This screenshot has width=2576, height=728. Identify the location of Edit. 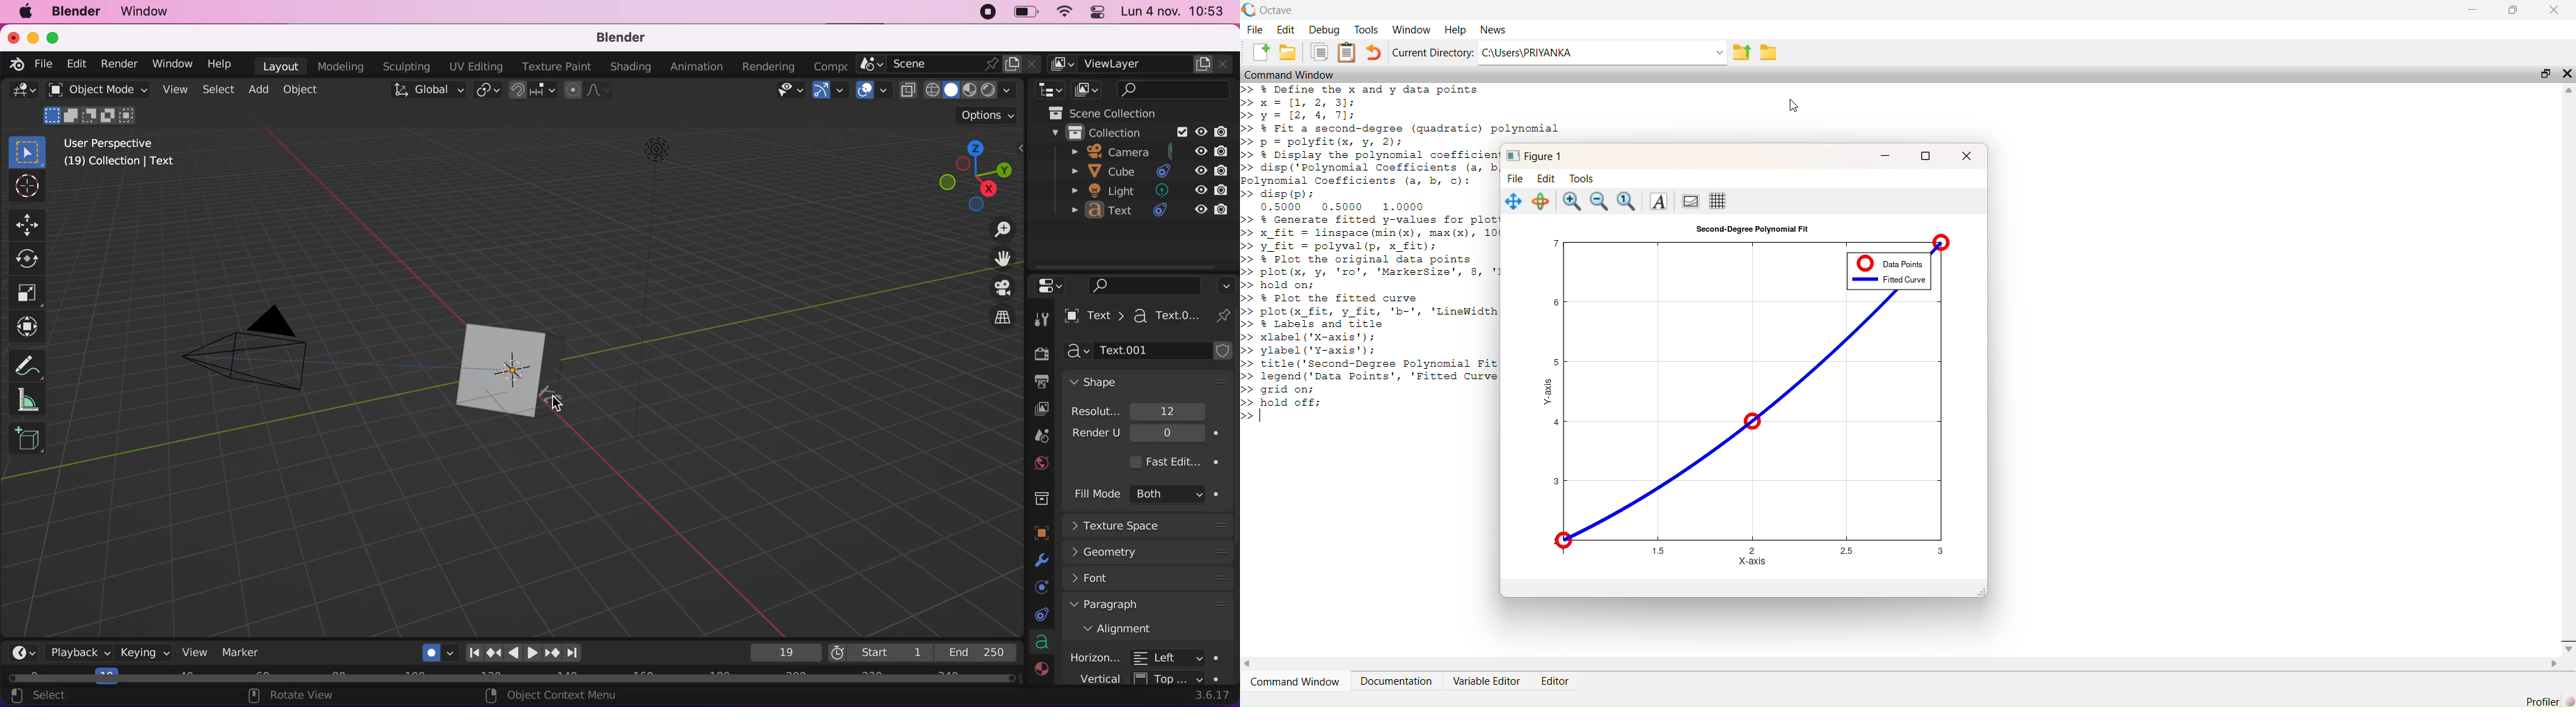
(1287, 31).